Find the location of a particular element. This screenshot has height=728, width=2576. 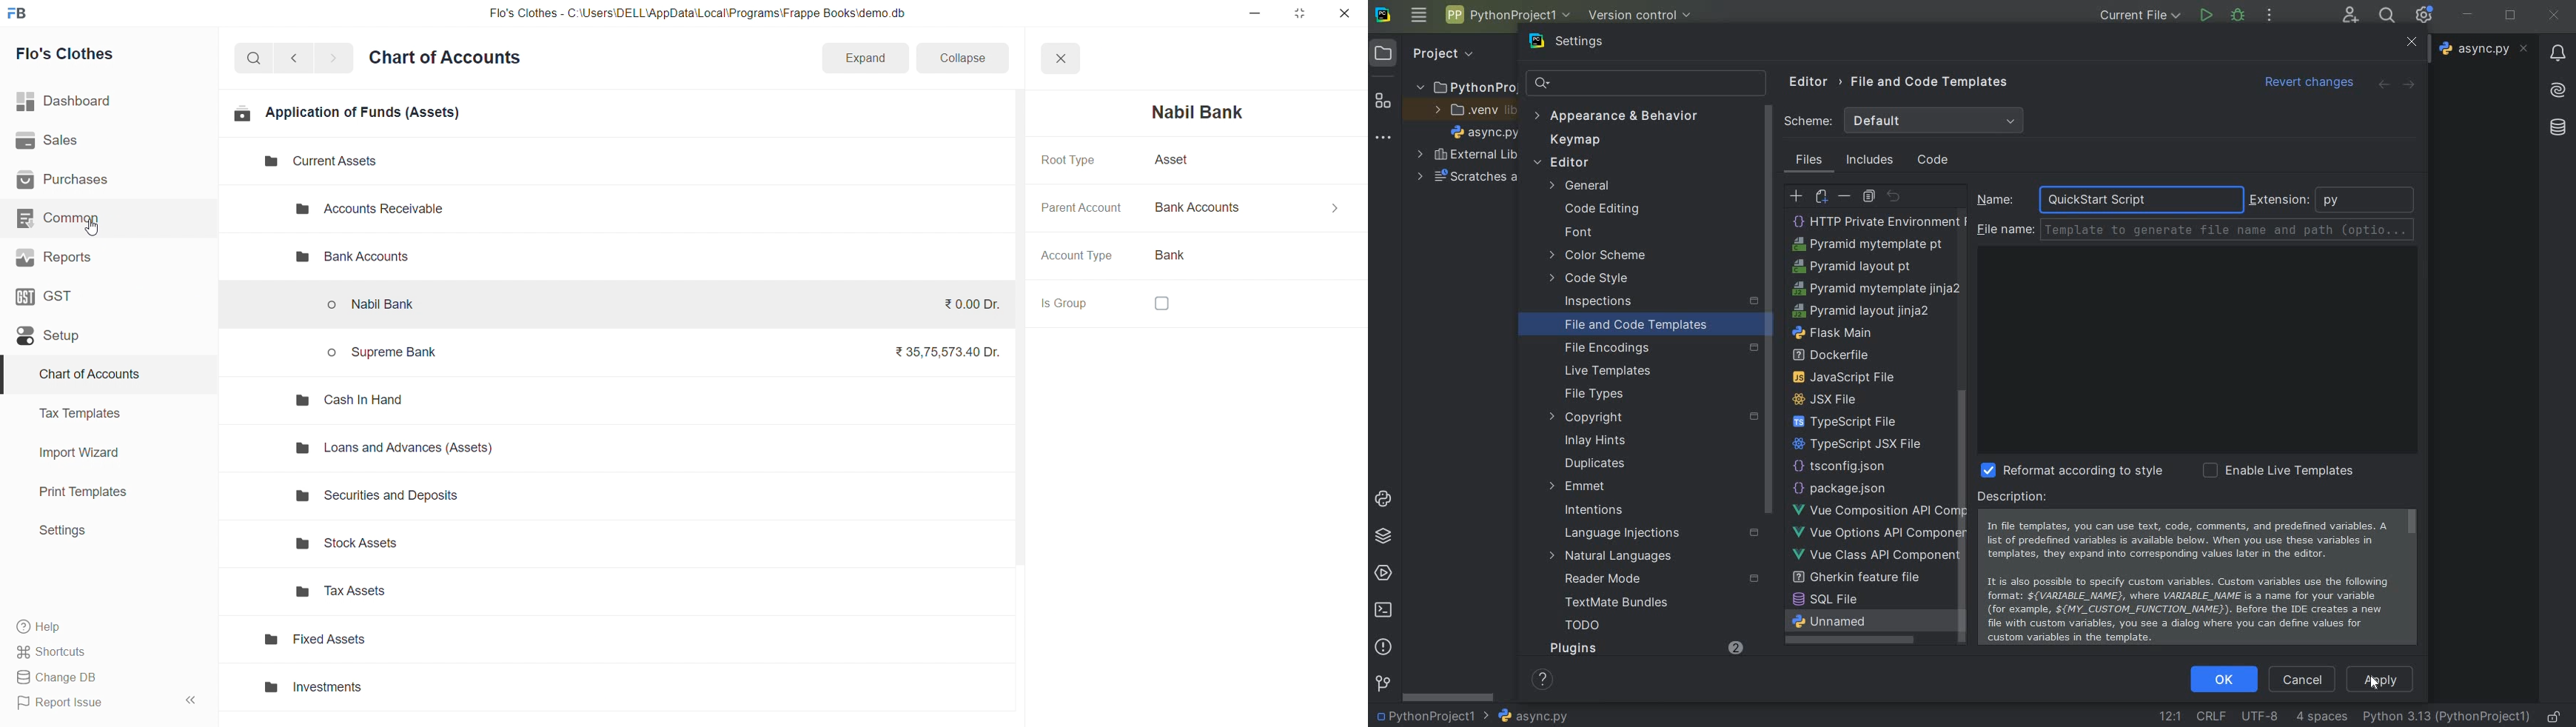

Stock Assets is located at coordinates (408, 544).